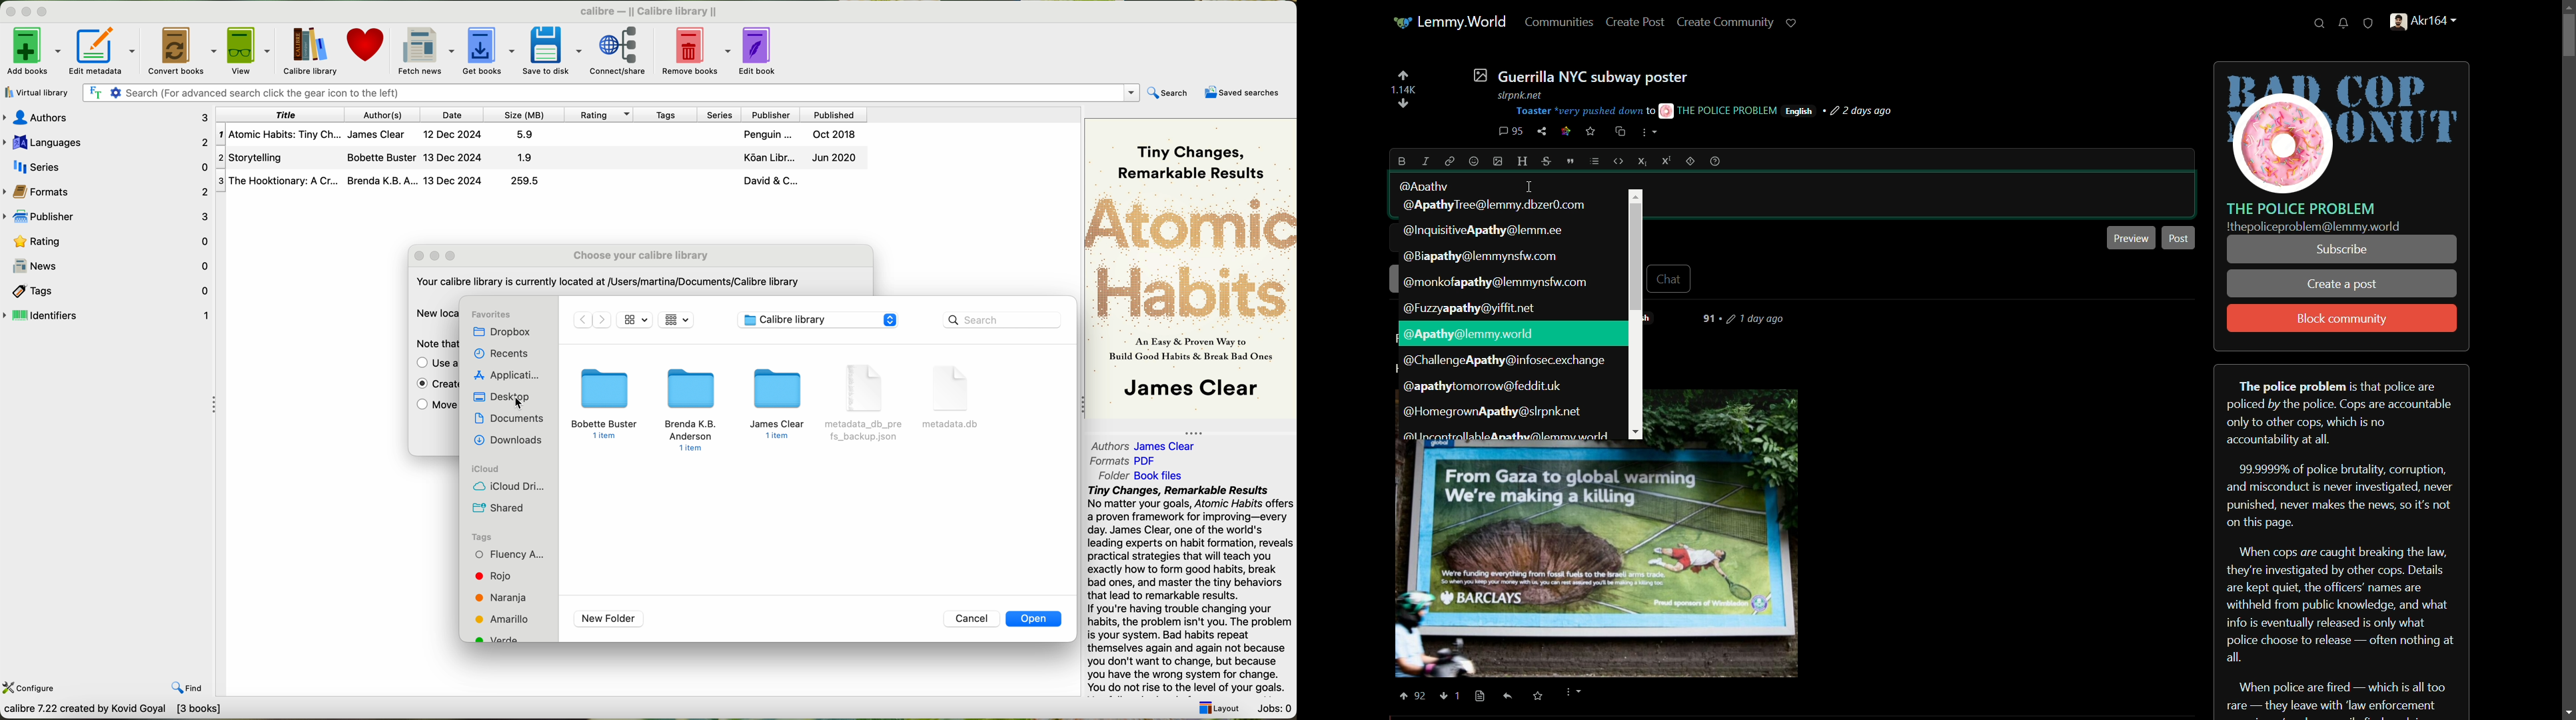 The height and width of the screenshot is (728, 2576). What do you see at coordinates (2565, 360) in the screenshot?
I see `scroll bar` at bounding box center [2565, 360].